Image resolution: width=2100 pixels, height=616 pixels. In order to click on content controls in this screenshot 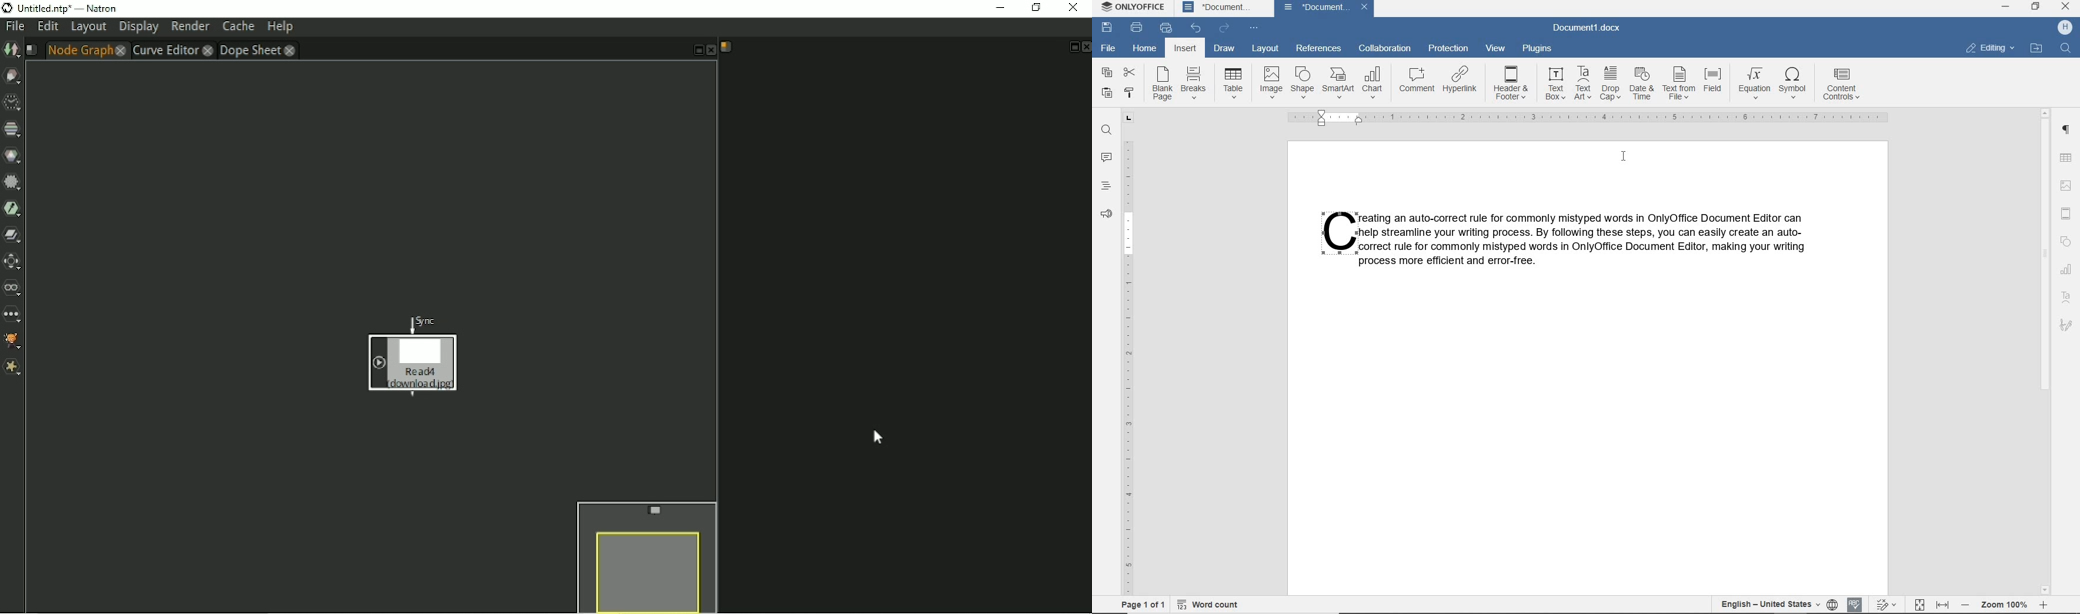, I will do `click(1844, 85)`.